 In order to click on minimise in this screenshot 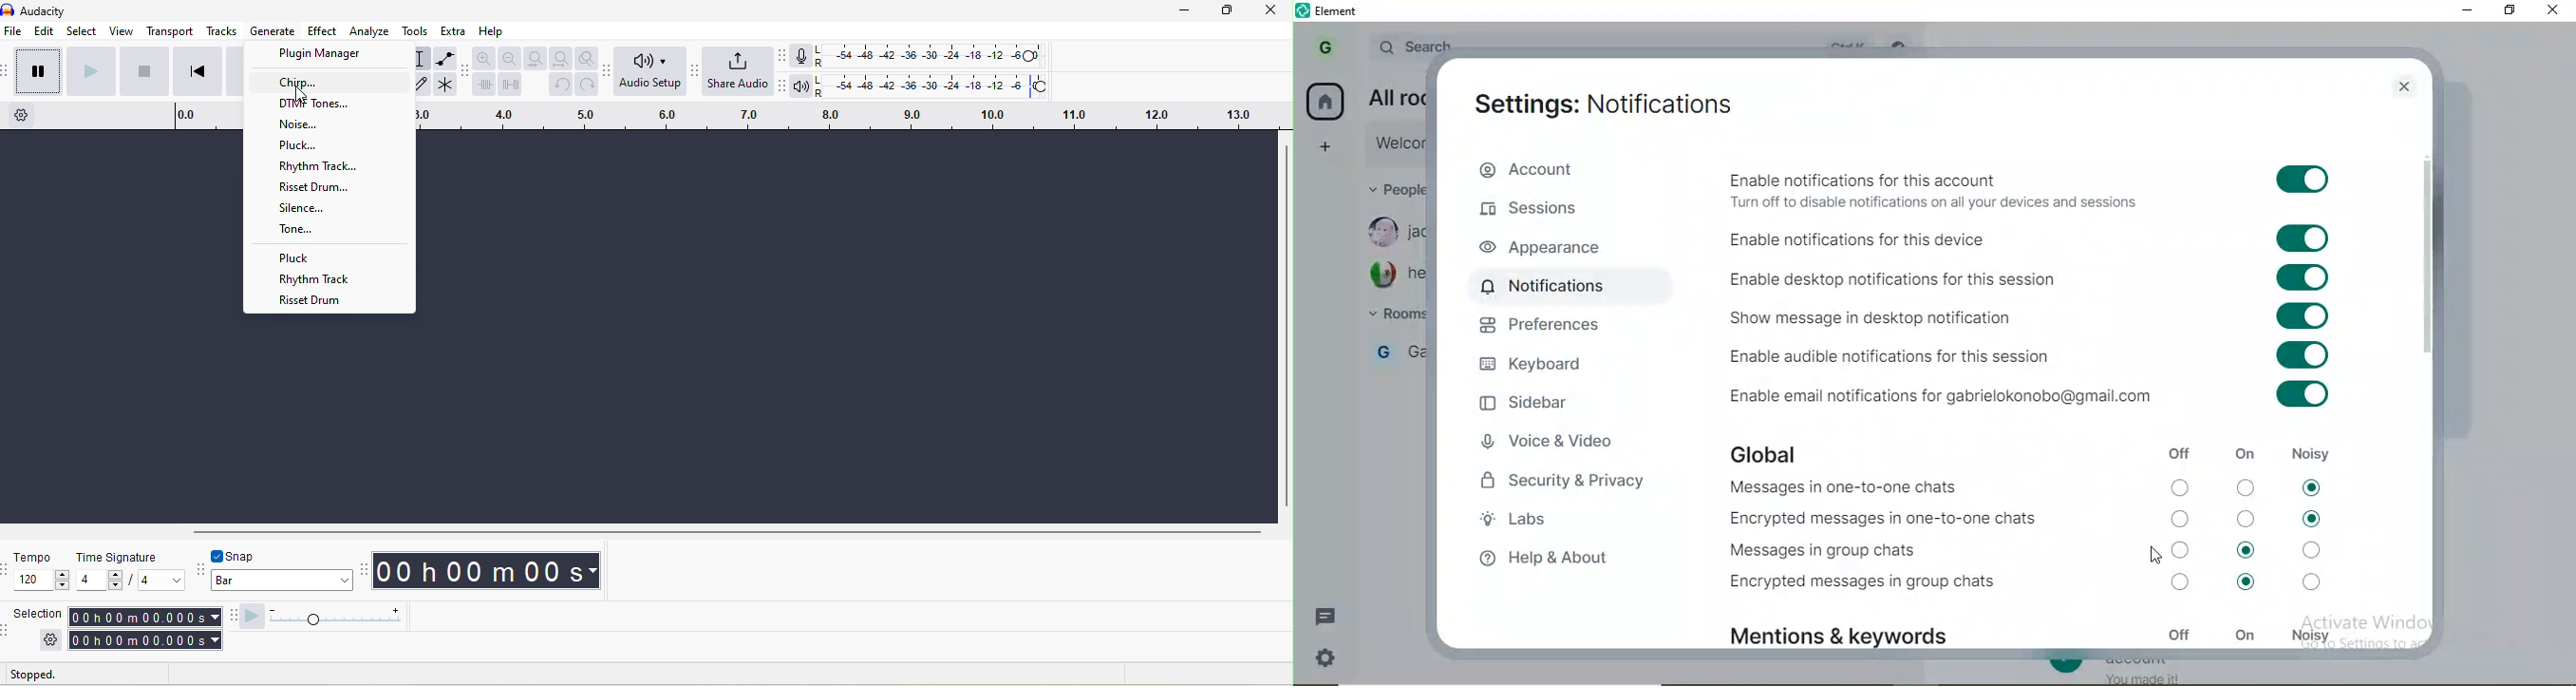, I will do `click(2469, 12)`.